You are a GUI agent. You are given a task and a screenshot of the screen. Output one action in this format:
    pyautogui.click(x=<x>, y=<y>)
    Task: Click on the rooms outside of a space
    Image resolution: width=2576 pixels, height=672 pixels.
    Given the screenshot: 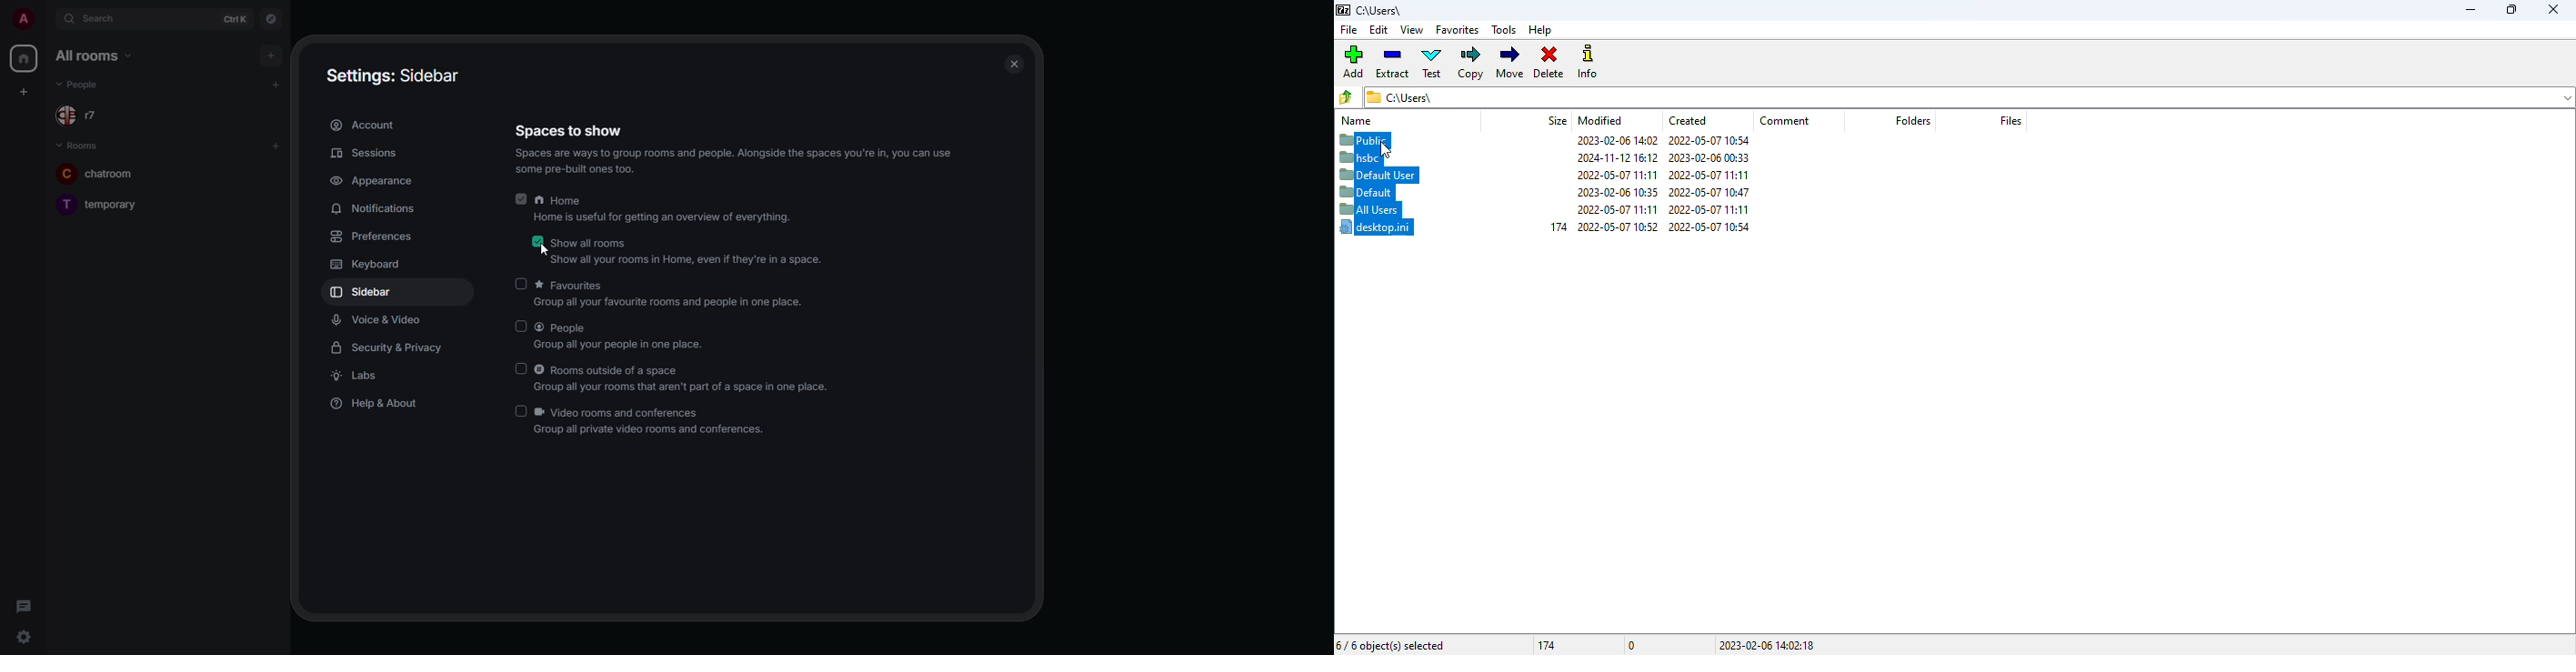 What is the action you would take?
    pyautogui.click(x=682, y=379)
    